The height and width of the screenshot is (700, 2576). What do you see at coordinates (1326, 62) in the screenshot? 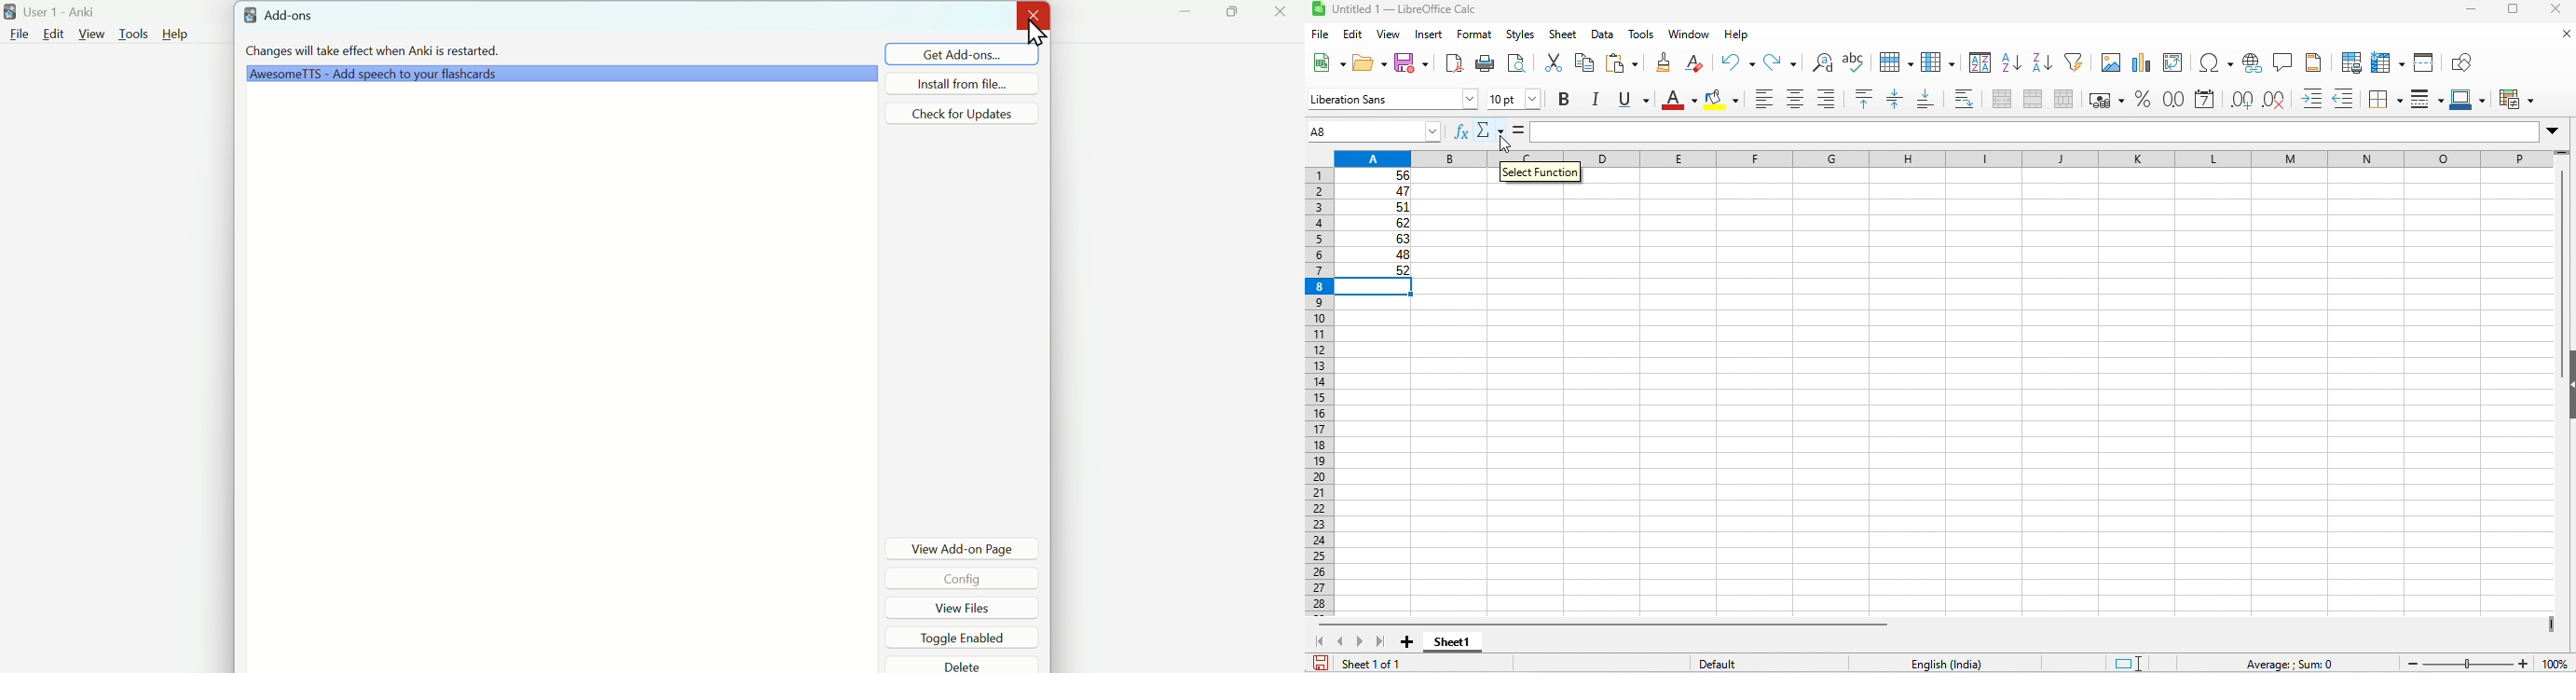
I see `new` at bounding box center [1326, 62].